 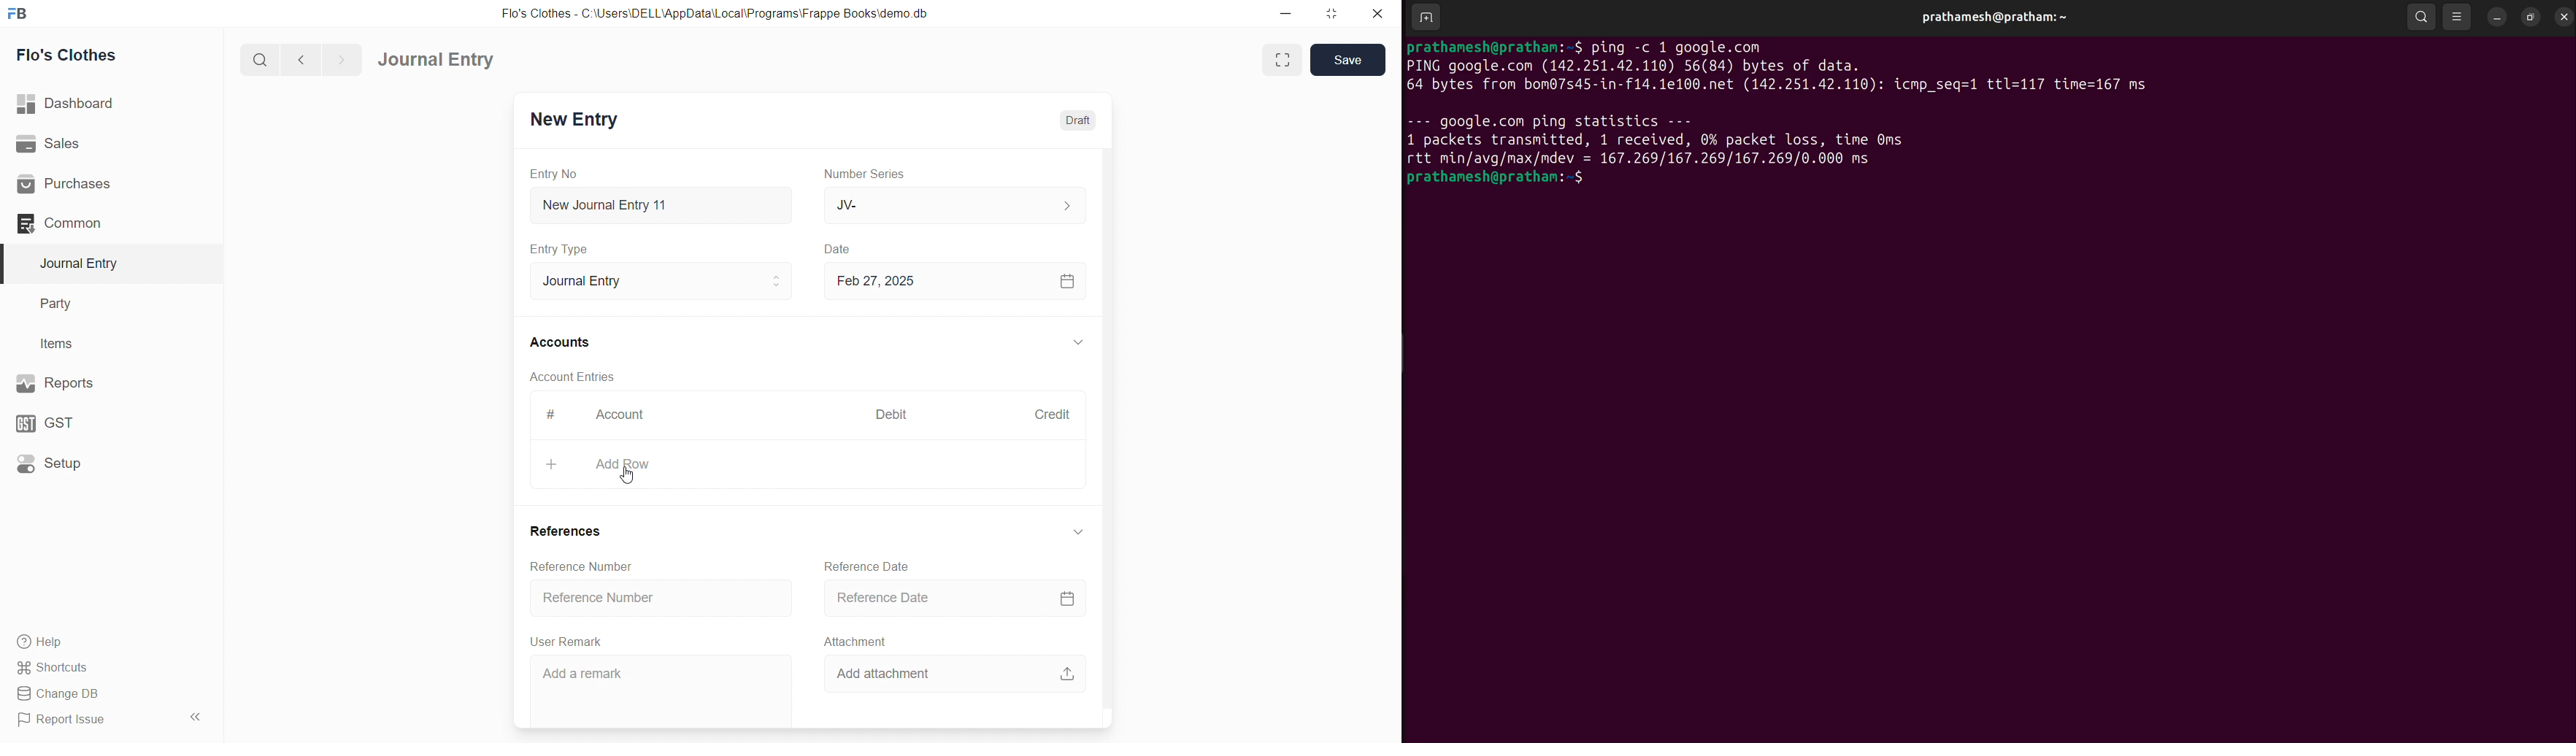 I want to click on Party, so click(x=65, y=302).